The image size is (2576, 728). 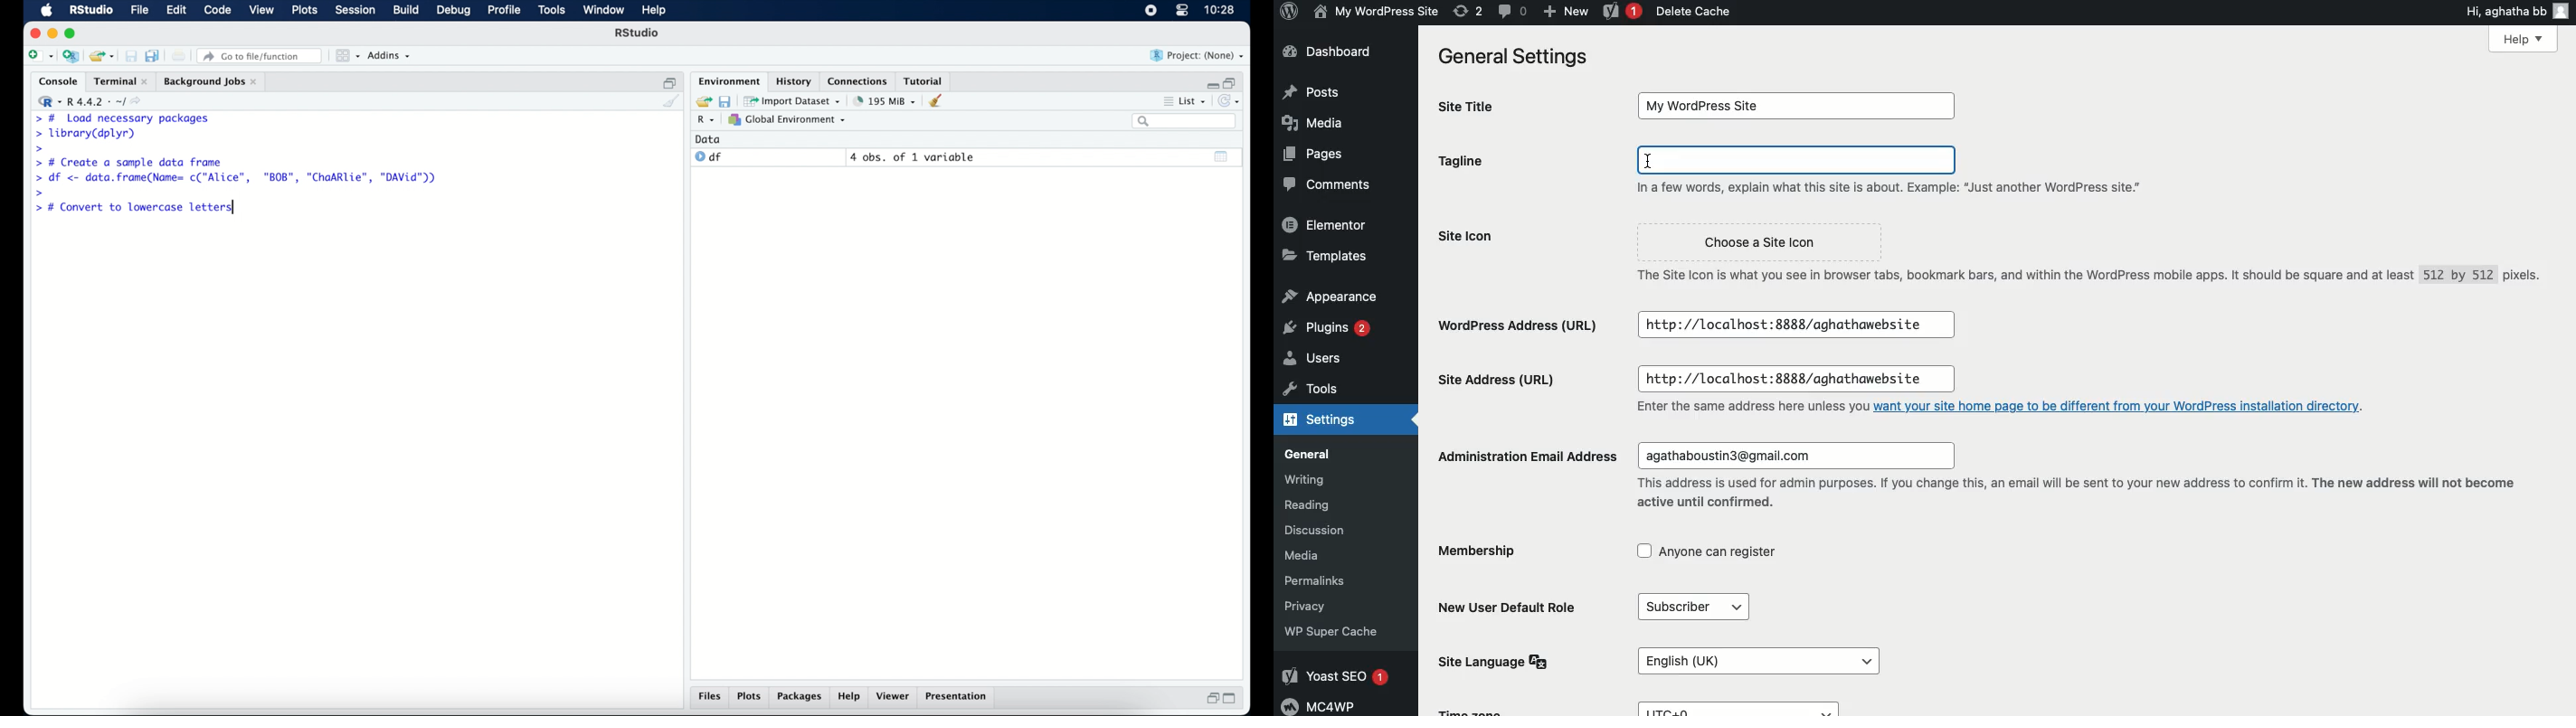 I want to click on history, so click(x=793, y=80).